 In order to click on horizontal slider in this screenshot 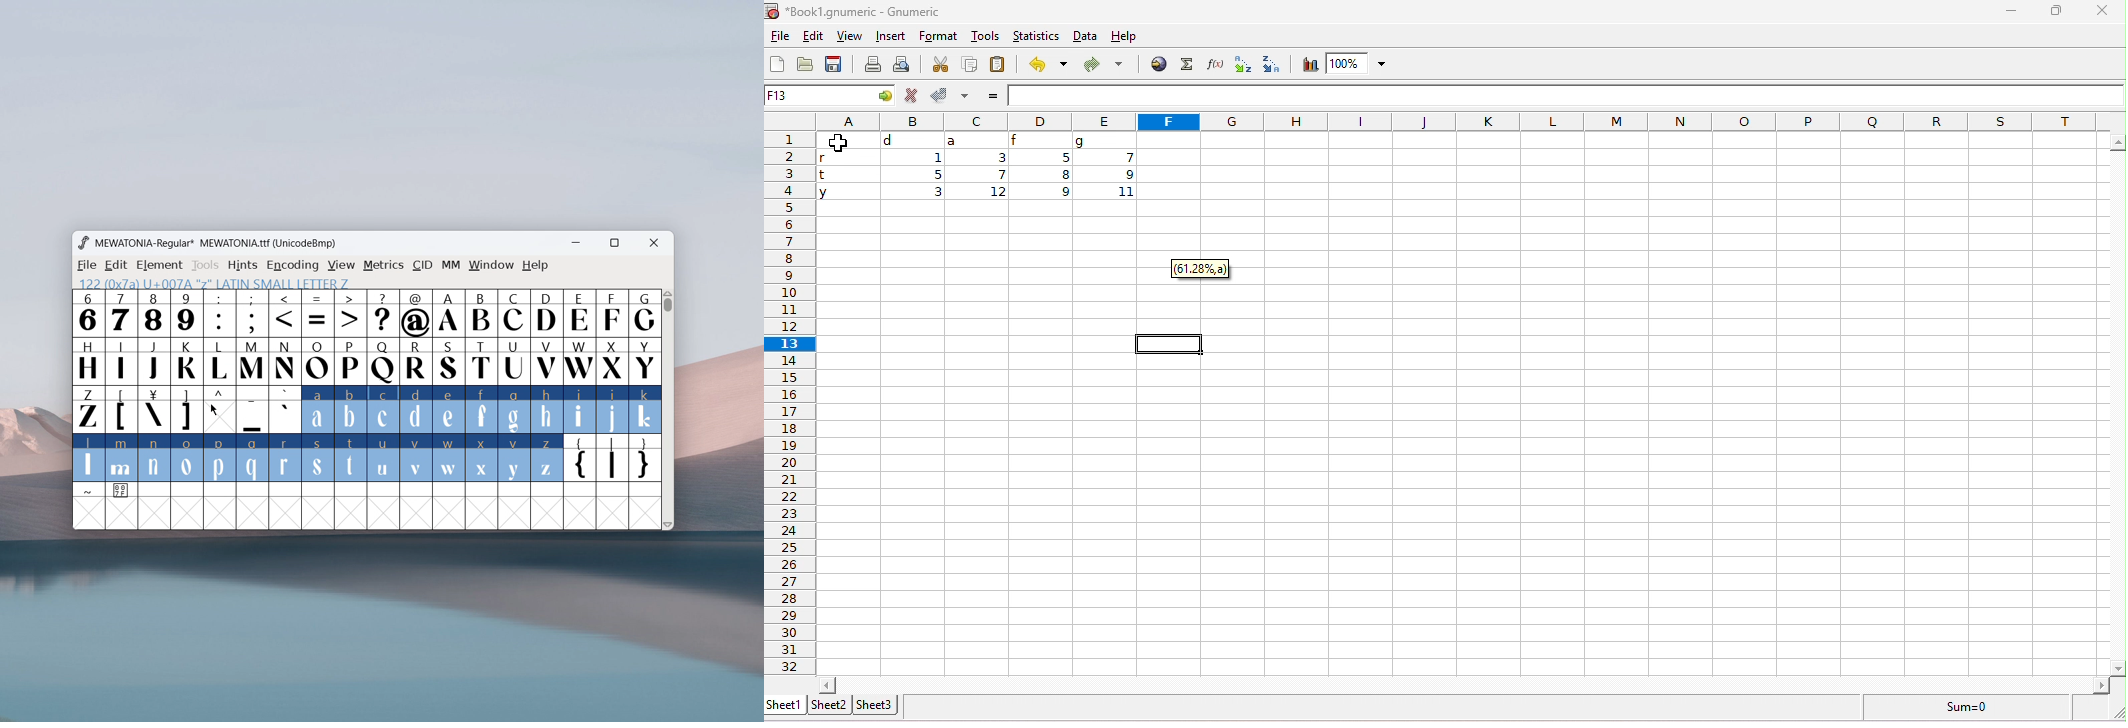, I will do `click(1463, 685)`.